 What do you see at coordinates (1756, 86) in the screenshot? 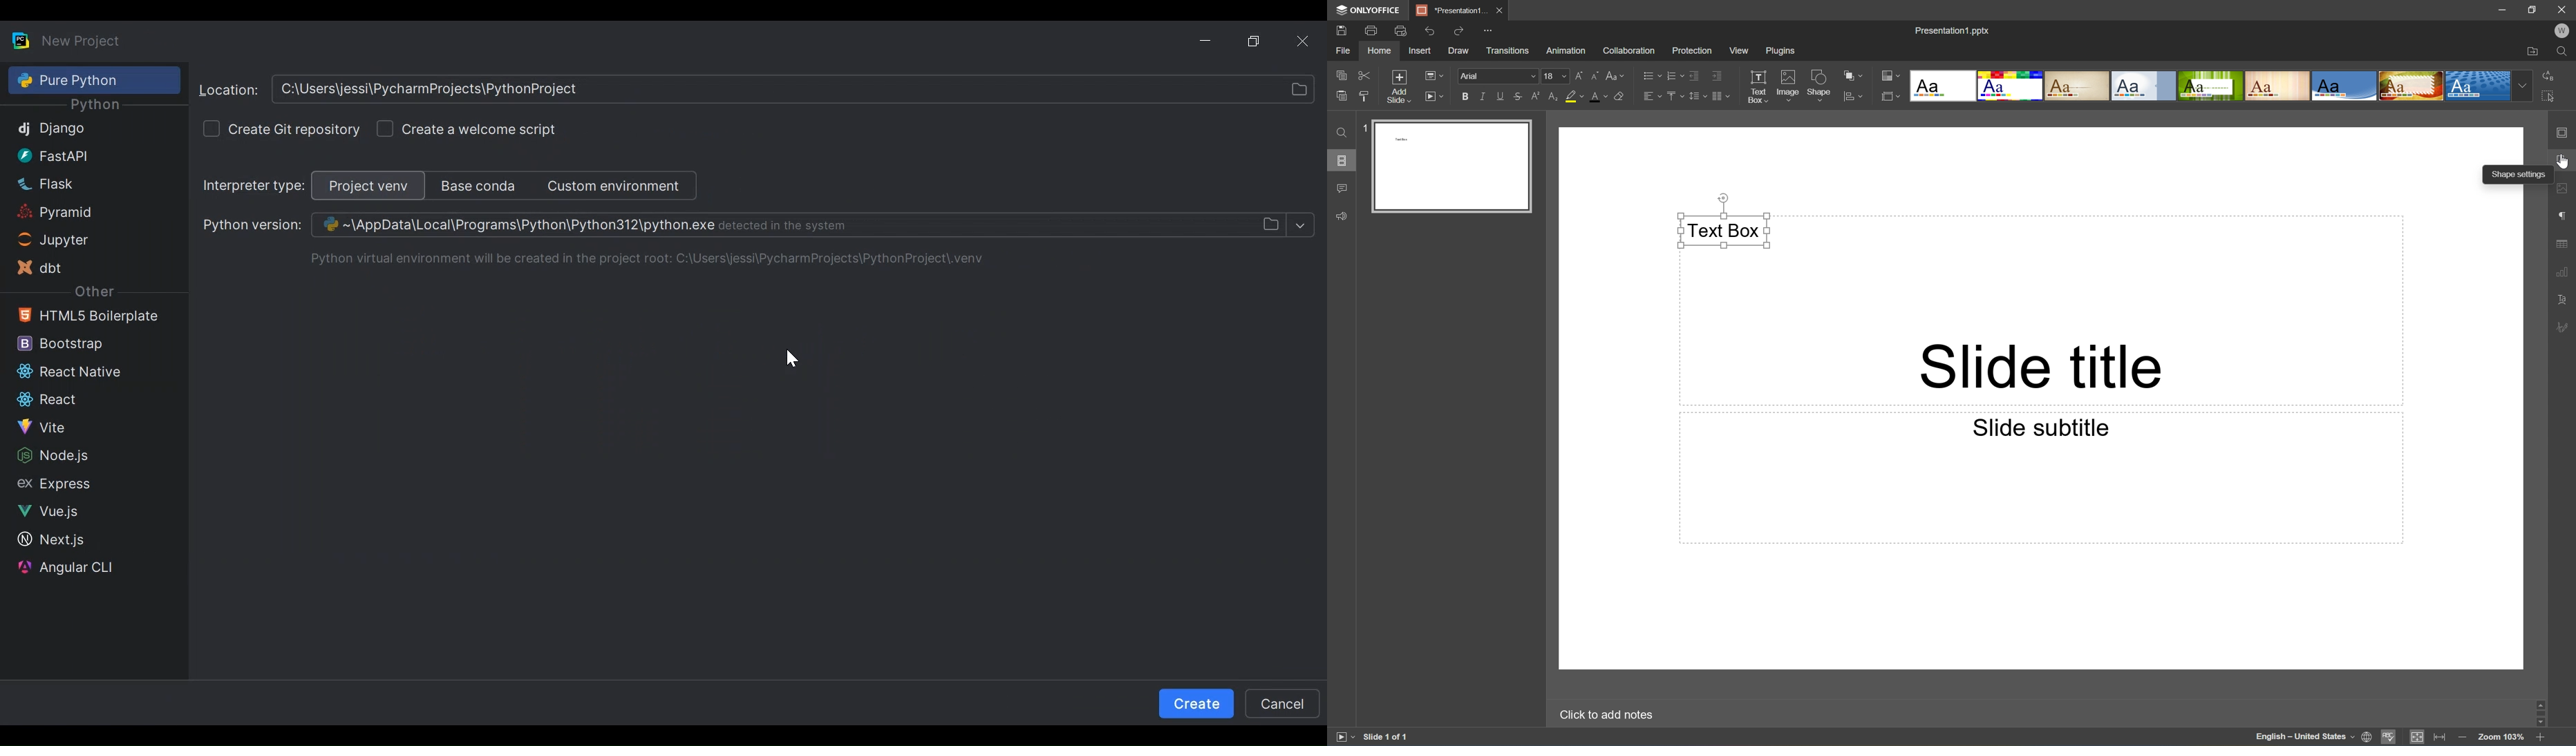
I see `Text Box` at bounding box center [1756, 86].